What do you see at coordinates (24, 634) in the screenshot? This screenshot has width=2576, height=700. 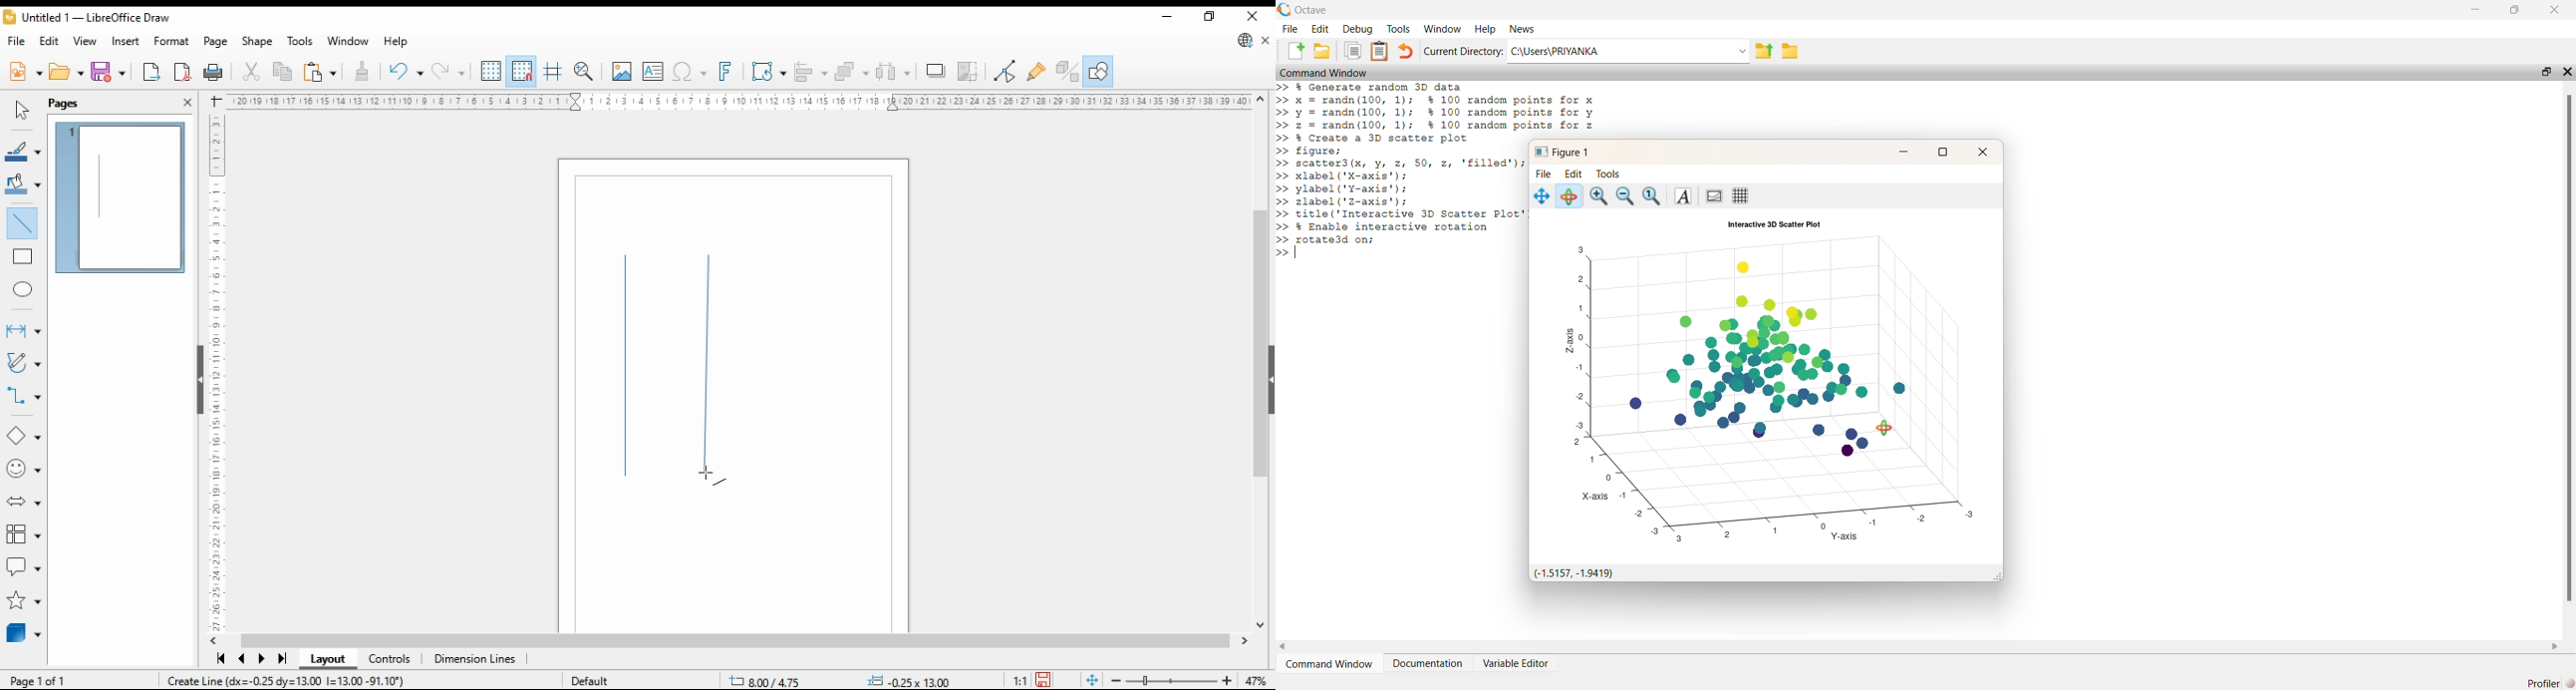 I see `3D objects` at bounding box center [24, 634].